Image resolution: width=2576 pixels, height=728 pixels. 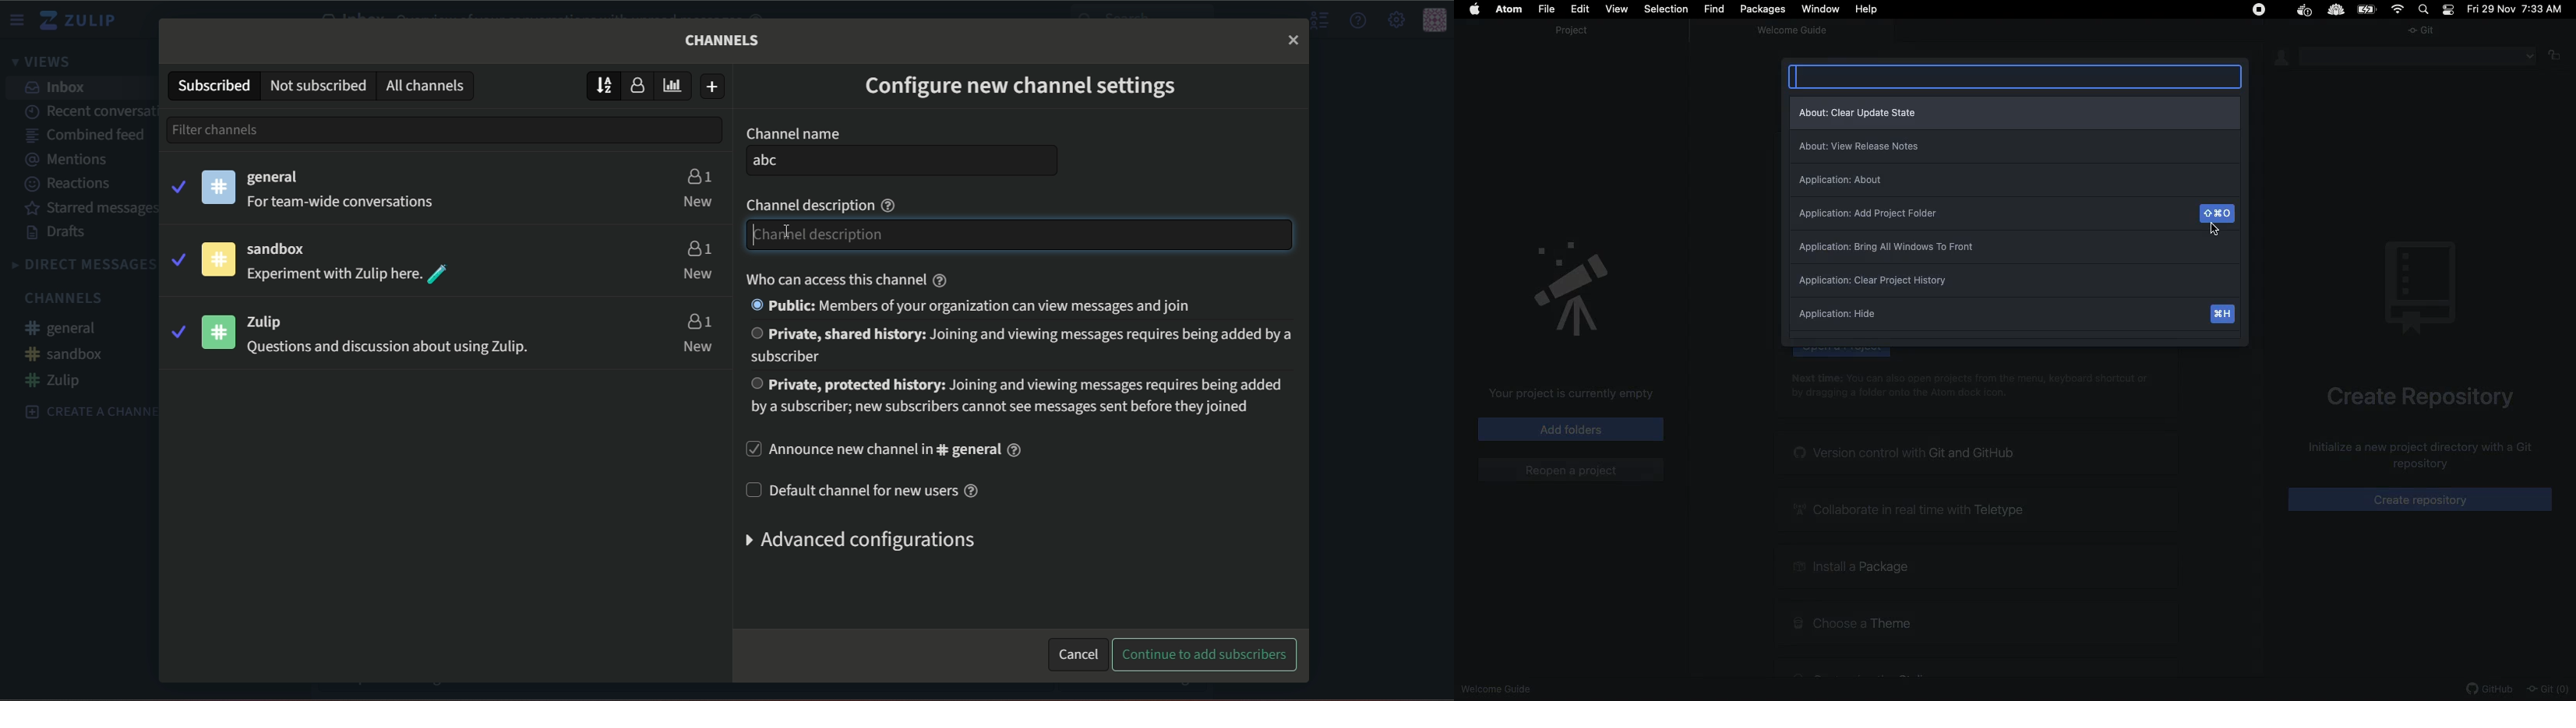 What do you see at coordinates (698, 275) in the screenshot?
I see `new` at bounding box center [698, 275].